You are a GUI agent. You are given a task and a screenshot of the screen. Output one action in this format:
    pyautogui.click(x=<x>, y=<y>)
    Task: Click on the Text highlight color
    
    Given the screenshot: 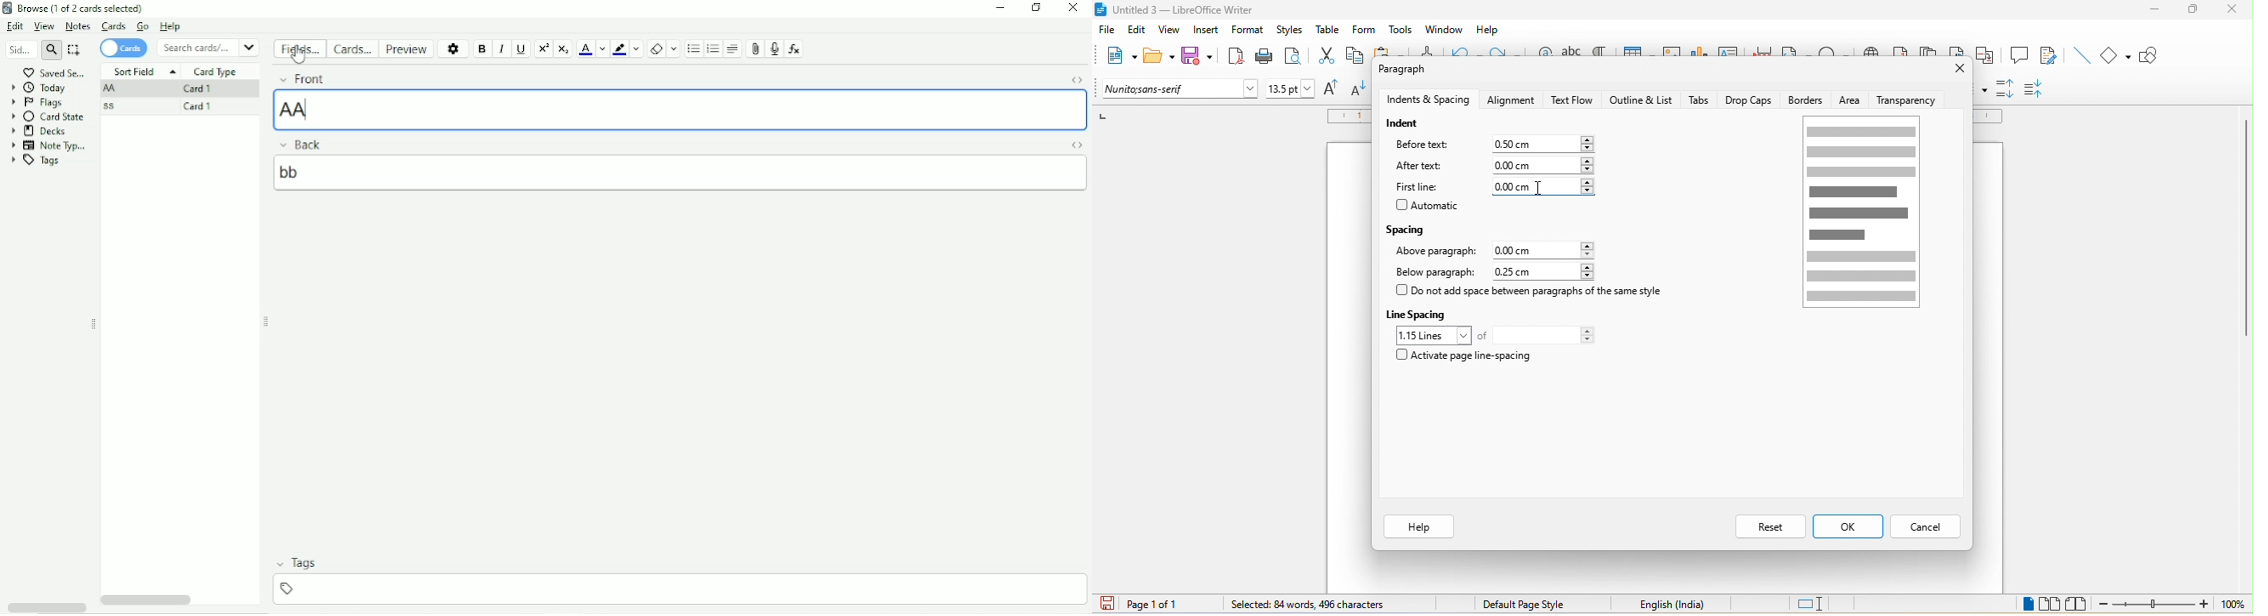 What is the action you would take?
    pyautogui.click(x=619, y=49)
    